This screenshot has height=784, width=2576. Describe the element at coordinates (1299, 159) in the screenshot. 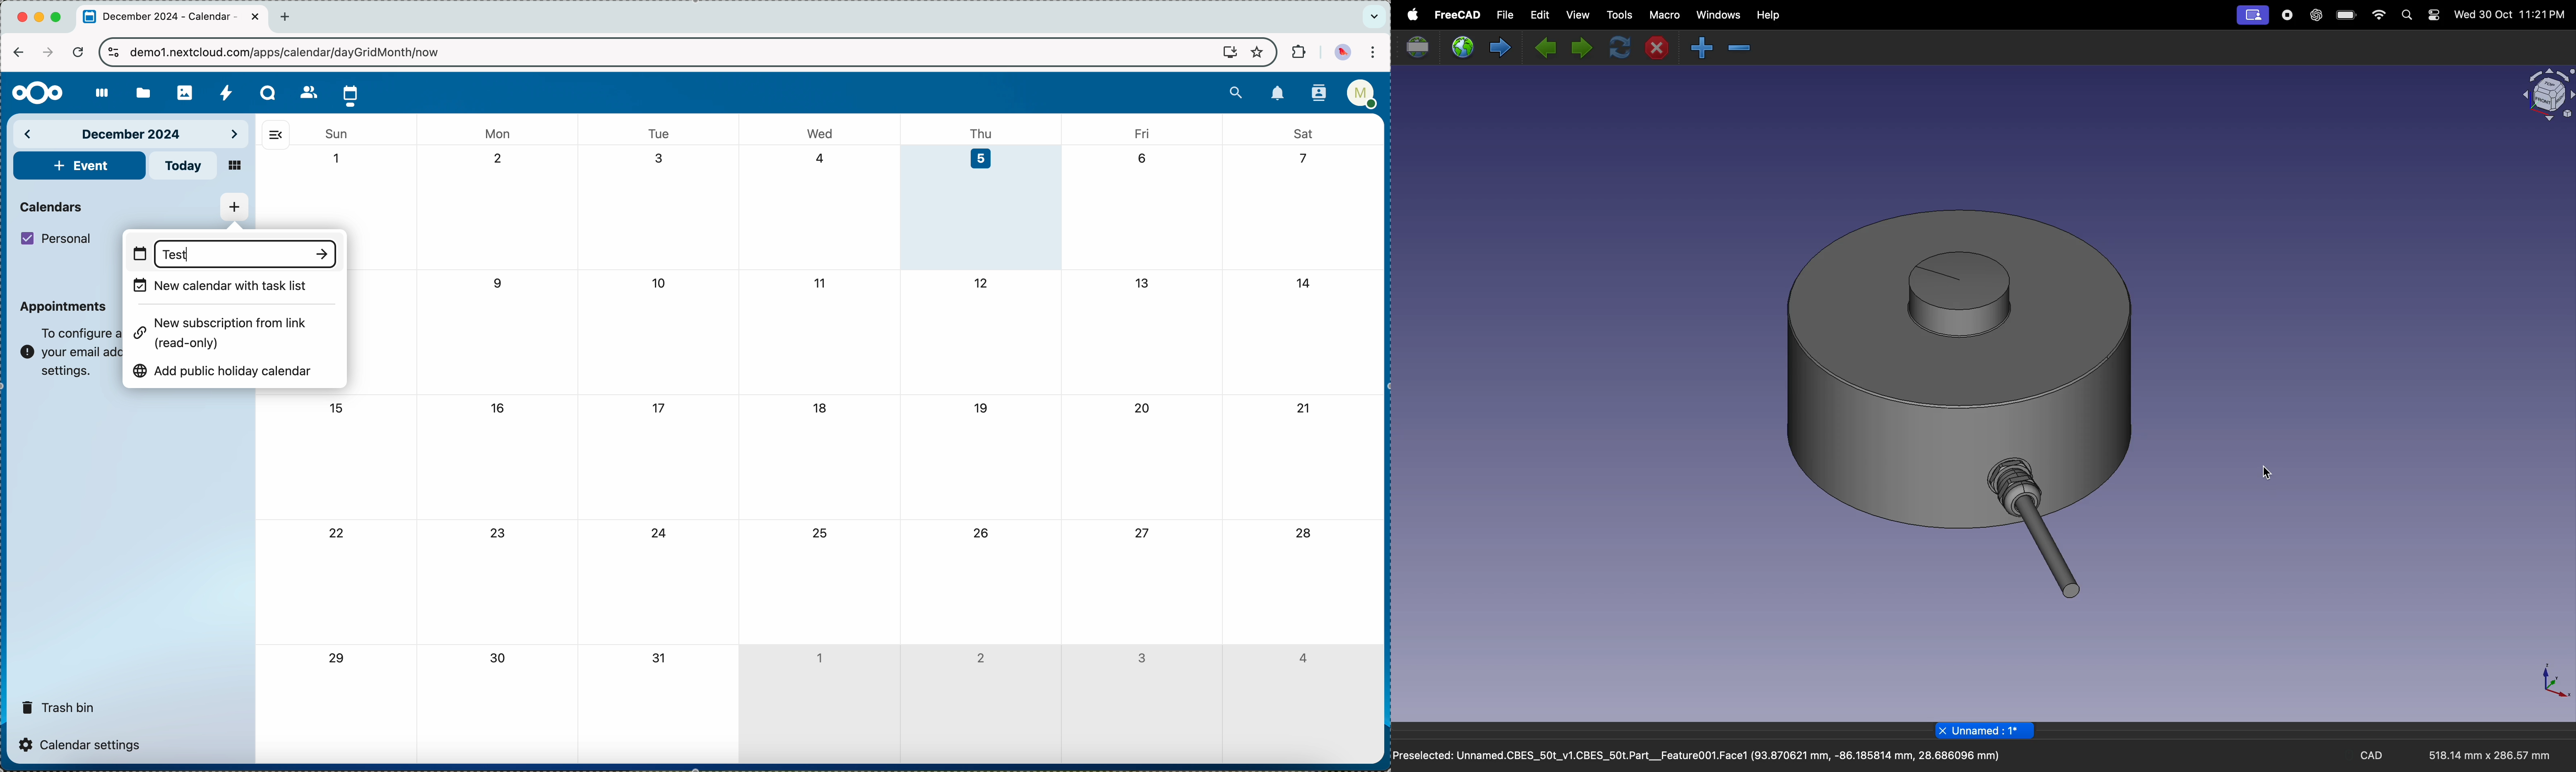

I see `7` at that location.